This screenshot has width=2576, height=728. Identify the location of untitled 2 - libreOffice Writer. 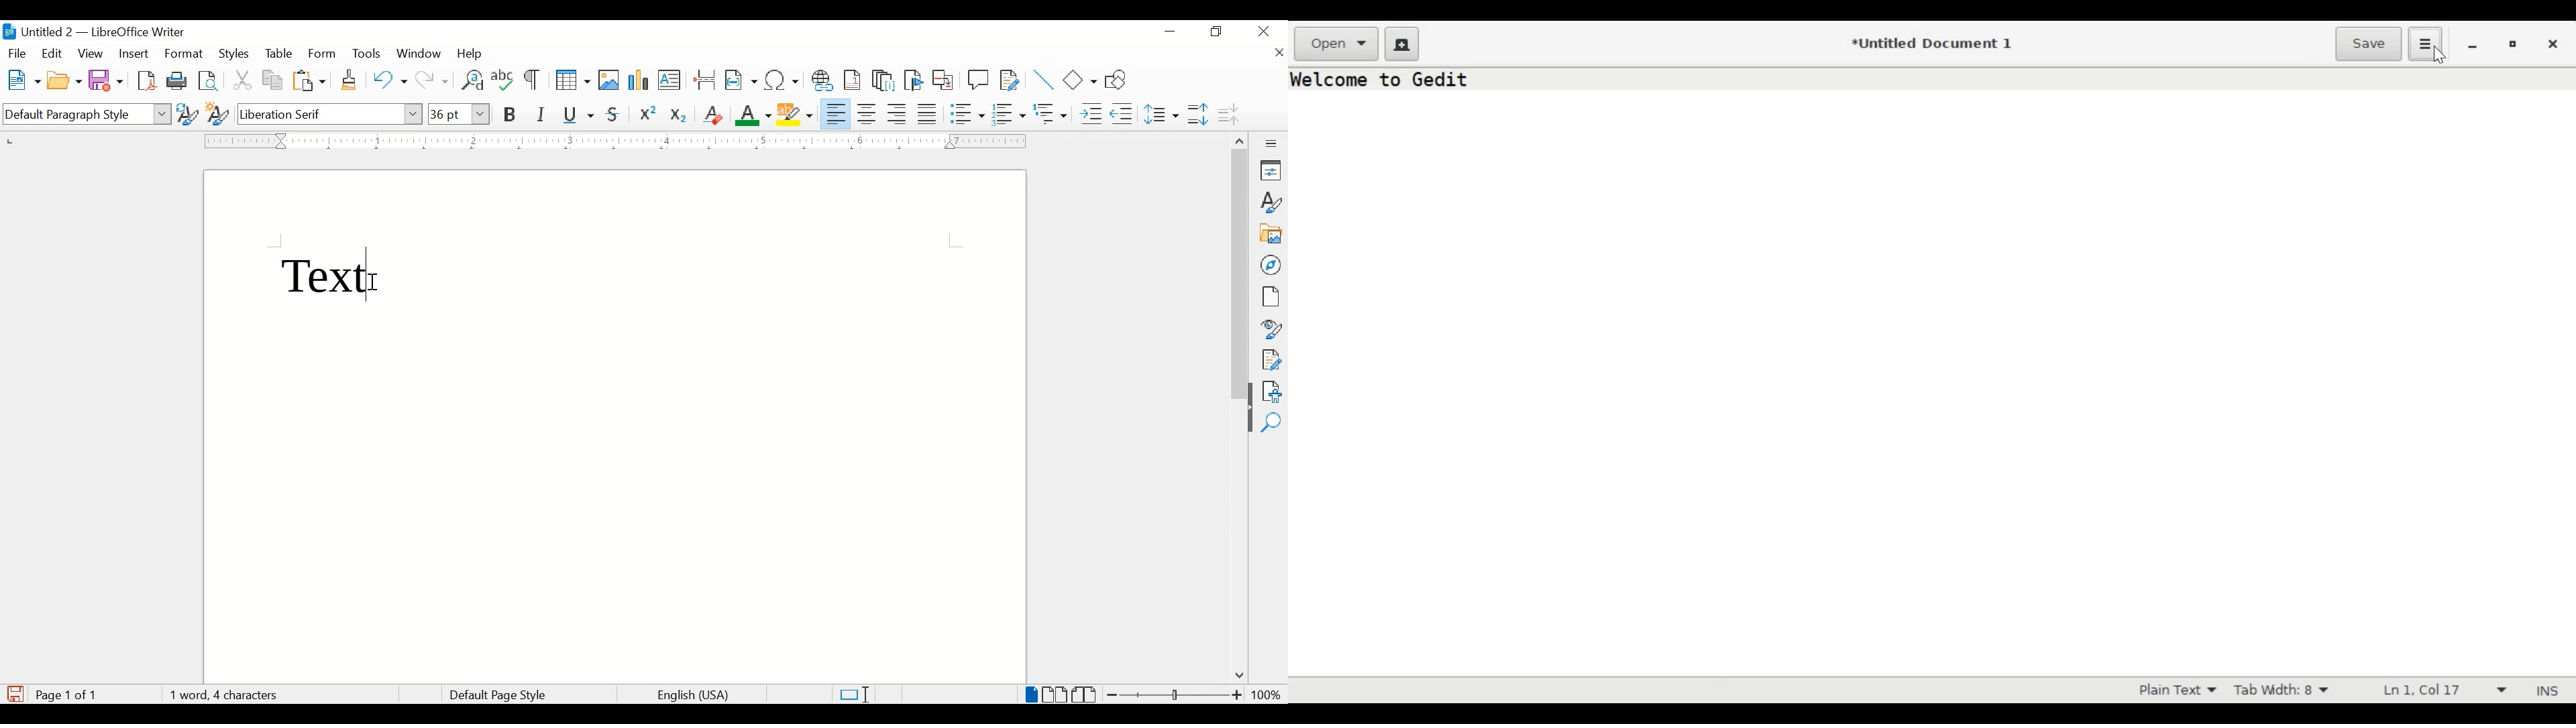
(93, 34).